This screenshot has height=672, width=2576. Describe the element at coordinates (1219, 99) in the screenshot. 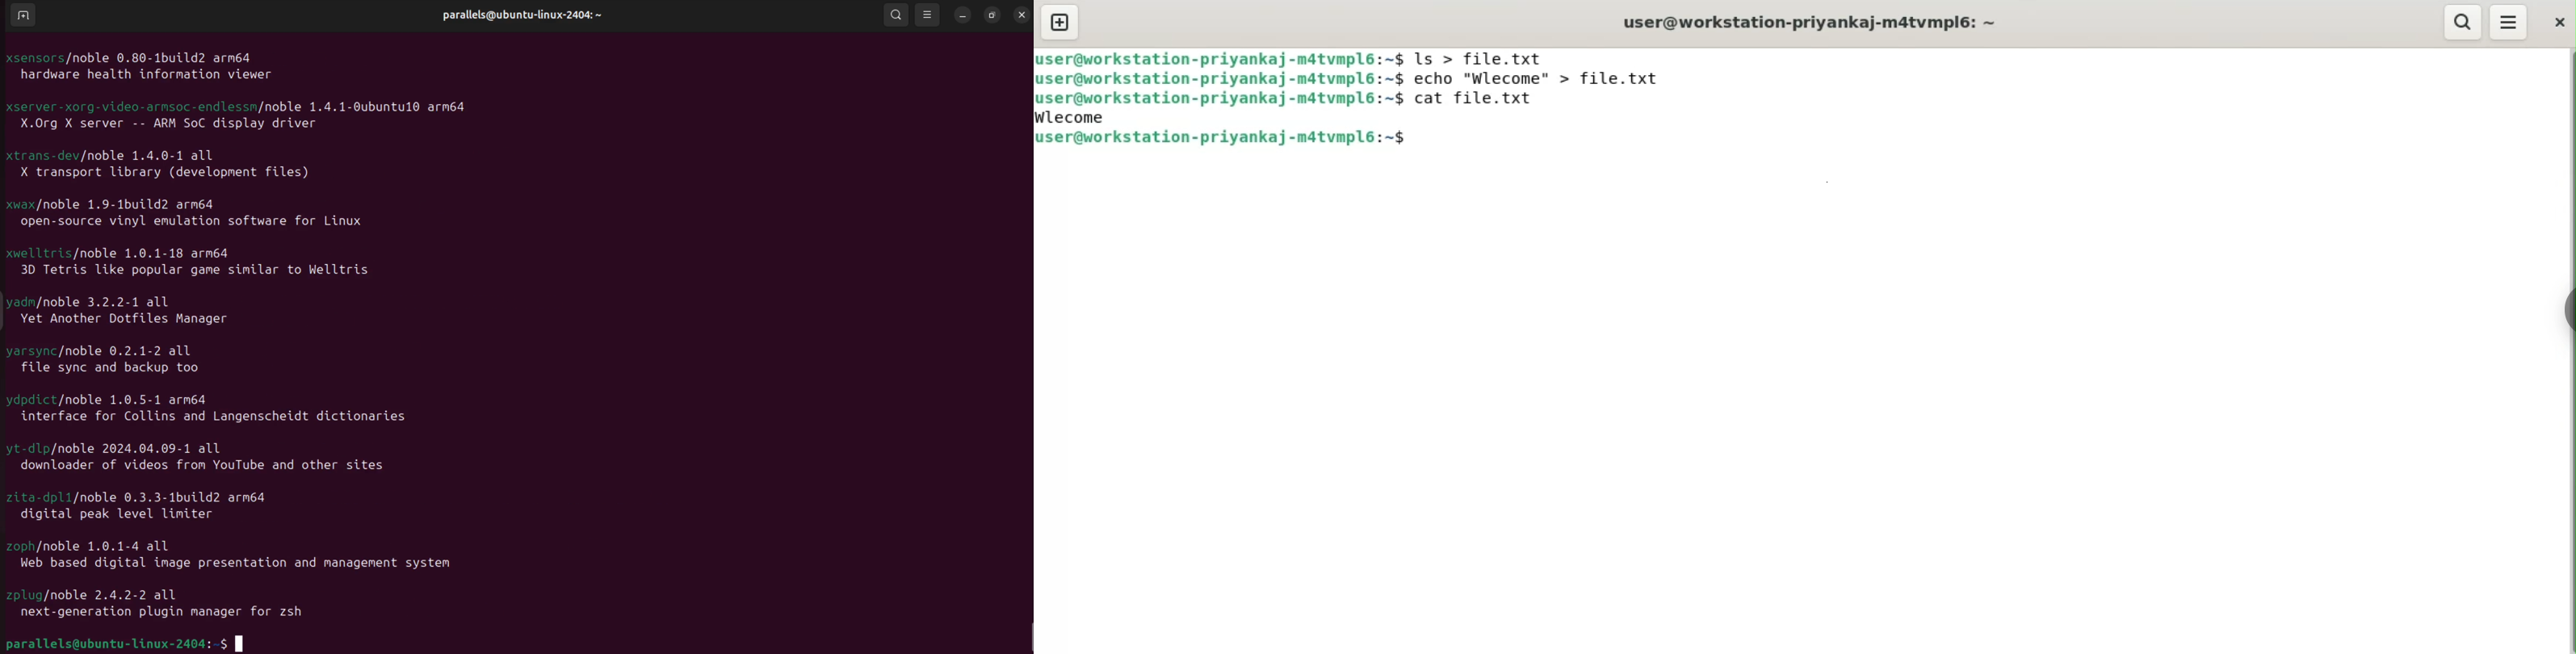

I see `user@workstation-priyankaj-m4tvmpl6: ~$` at that location.